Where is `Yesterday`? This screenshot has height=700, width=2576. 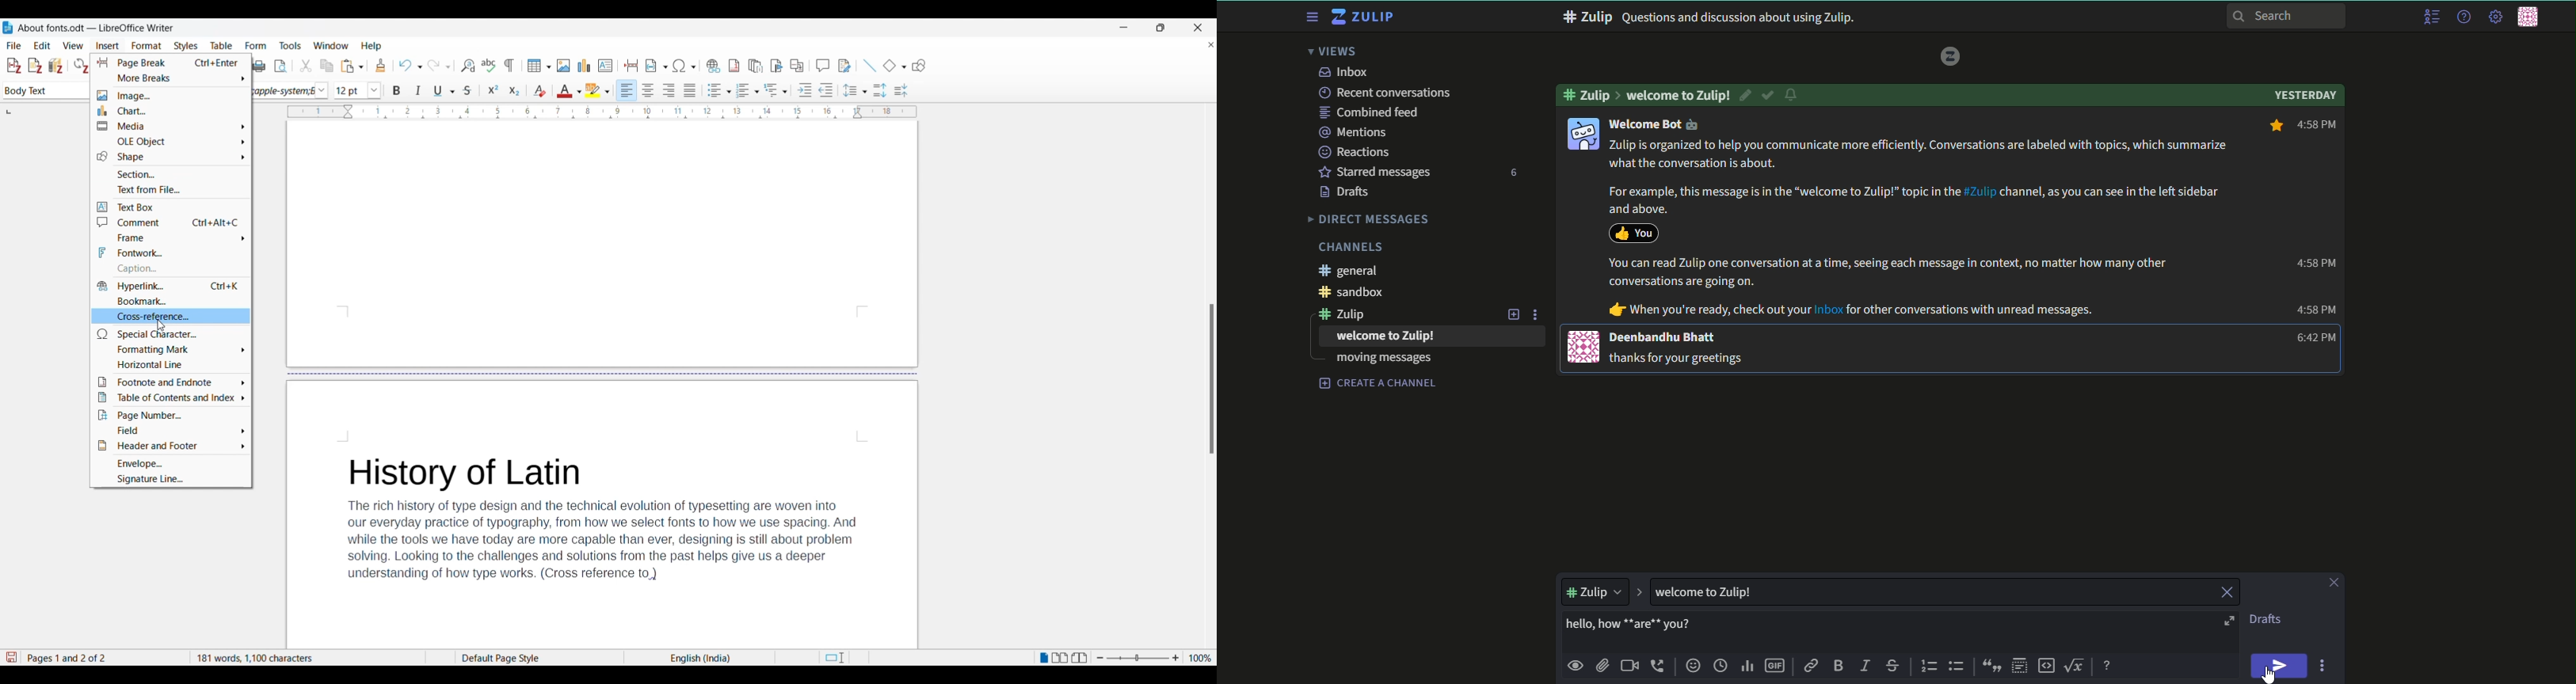
Yesterday is located at coordinates (2305, 93).